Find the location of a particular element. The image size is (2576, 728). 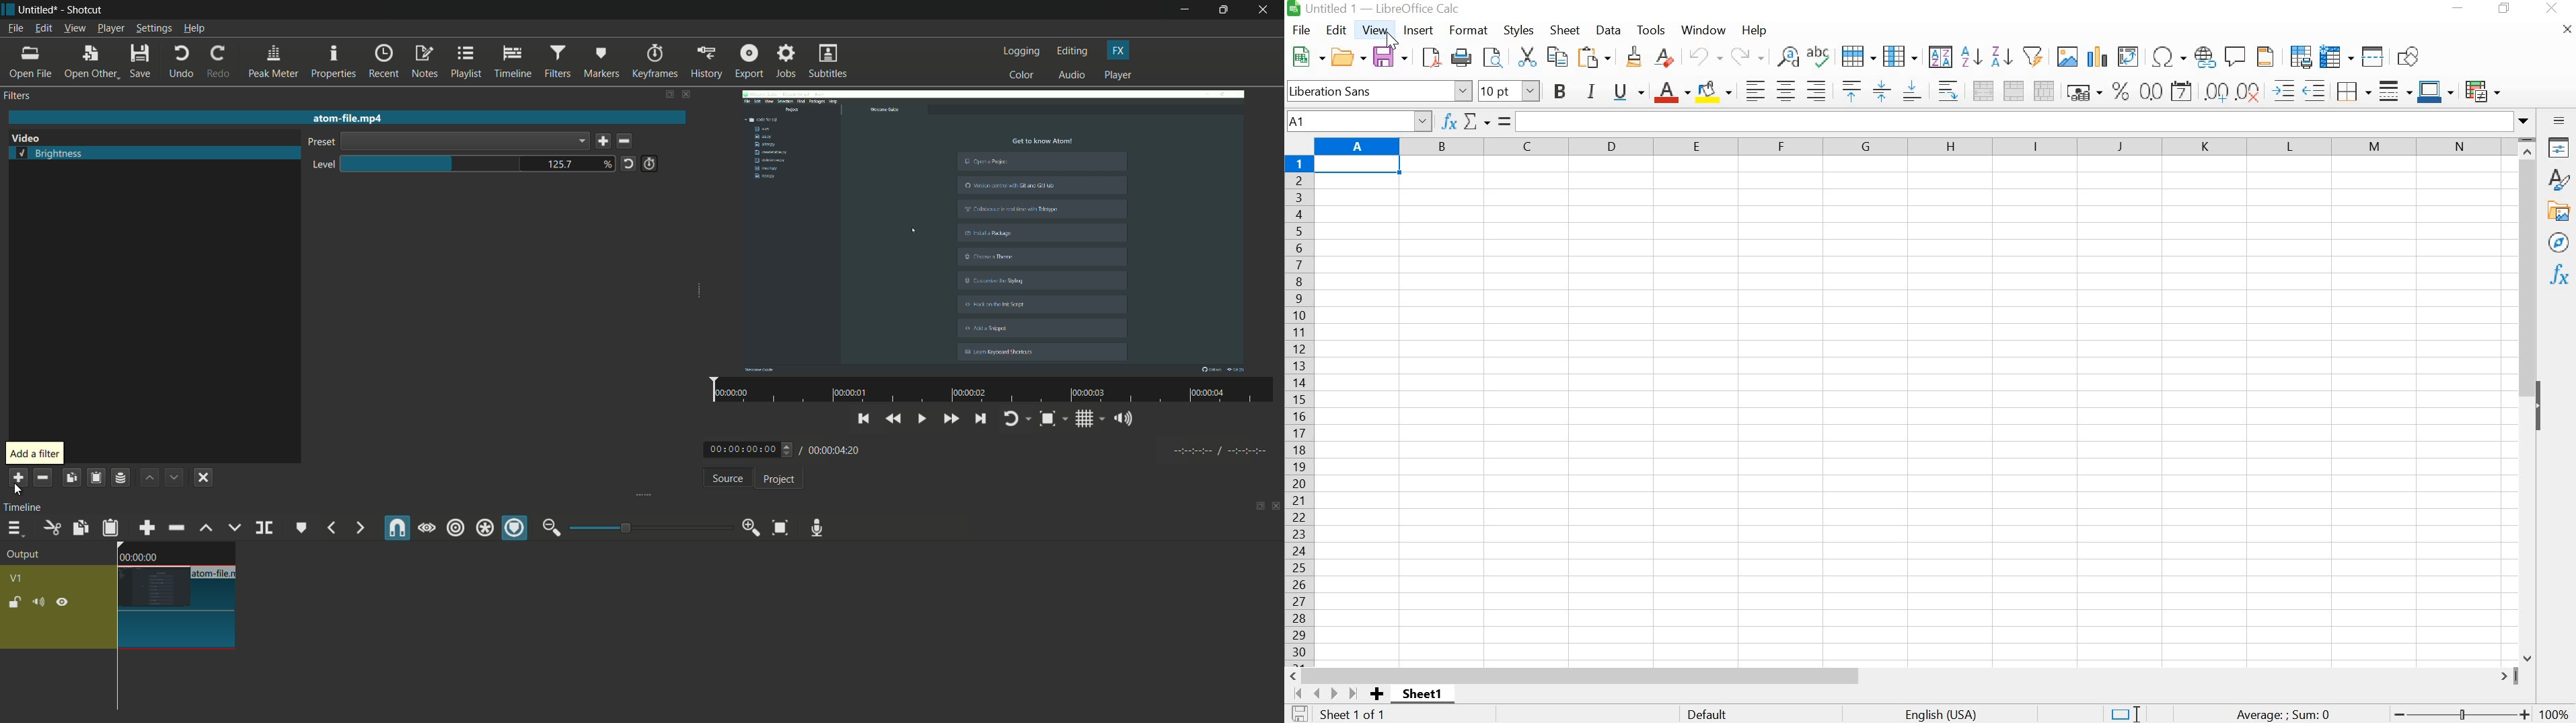

record audio is located at coordinates (814, 528).